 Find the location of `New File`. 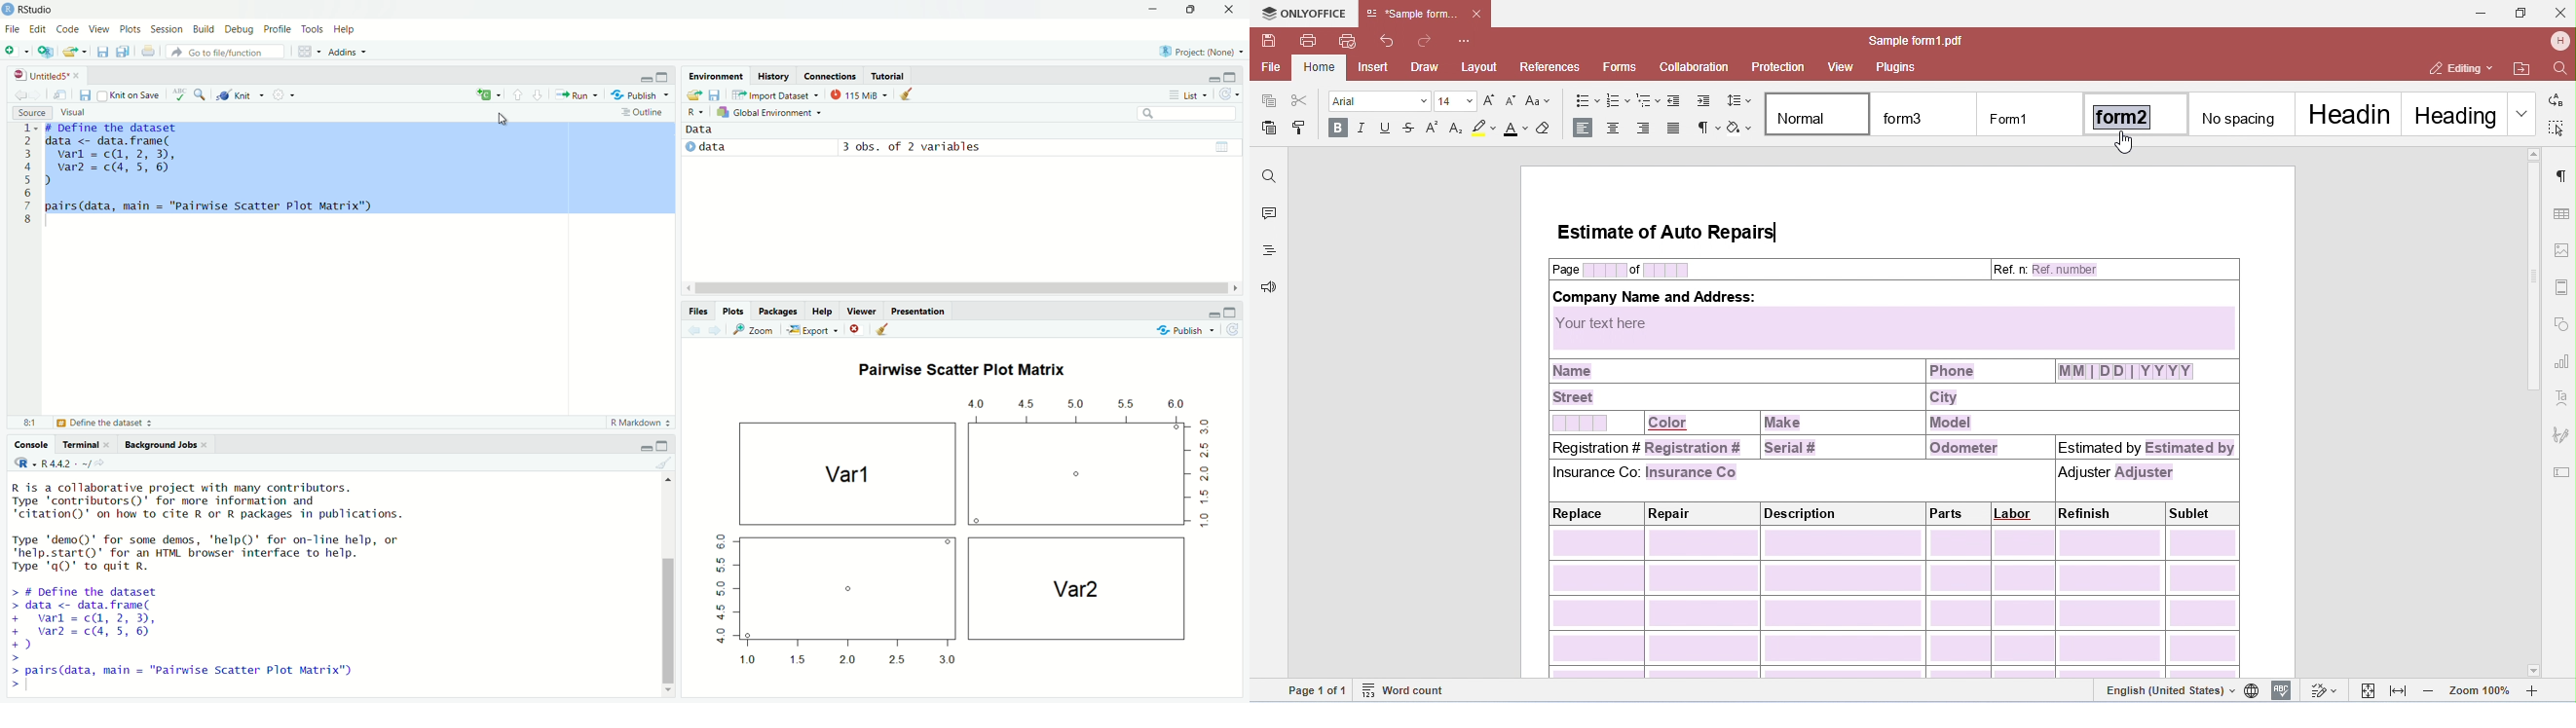

New File is located at coordinates (16, 49).